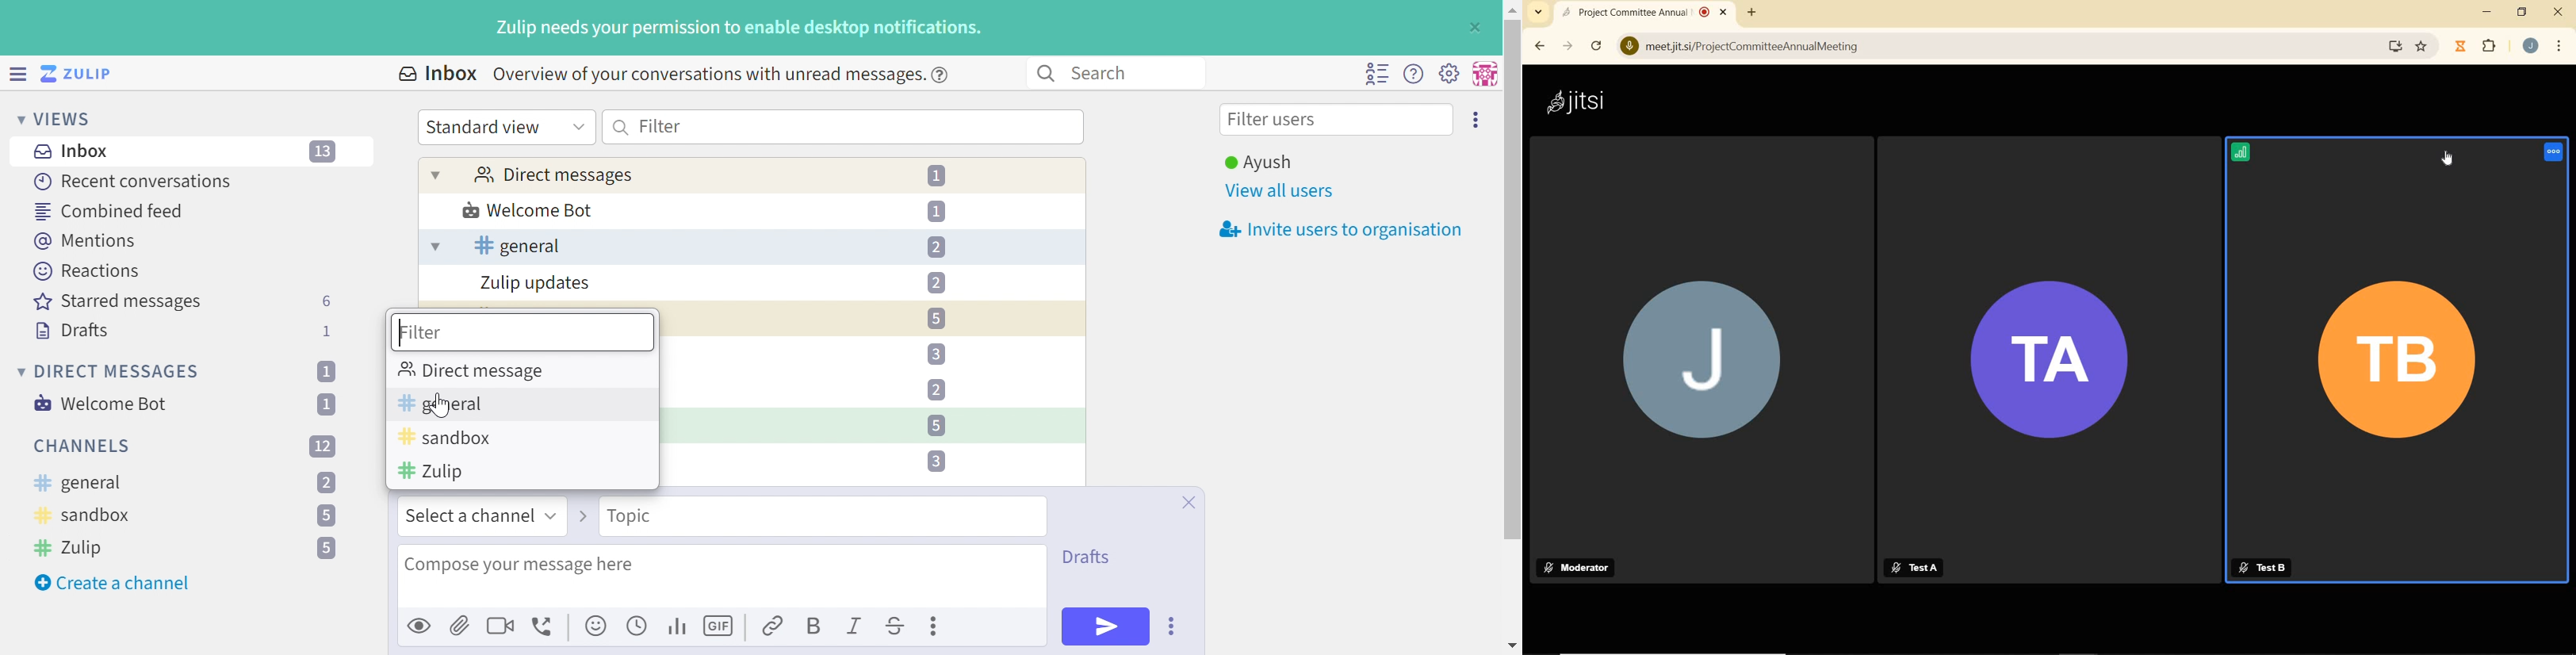 The height and width of the screenshot is (672, 2576). I want to click on Welcome Bot, so click(102, 404).